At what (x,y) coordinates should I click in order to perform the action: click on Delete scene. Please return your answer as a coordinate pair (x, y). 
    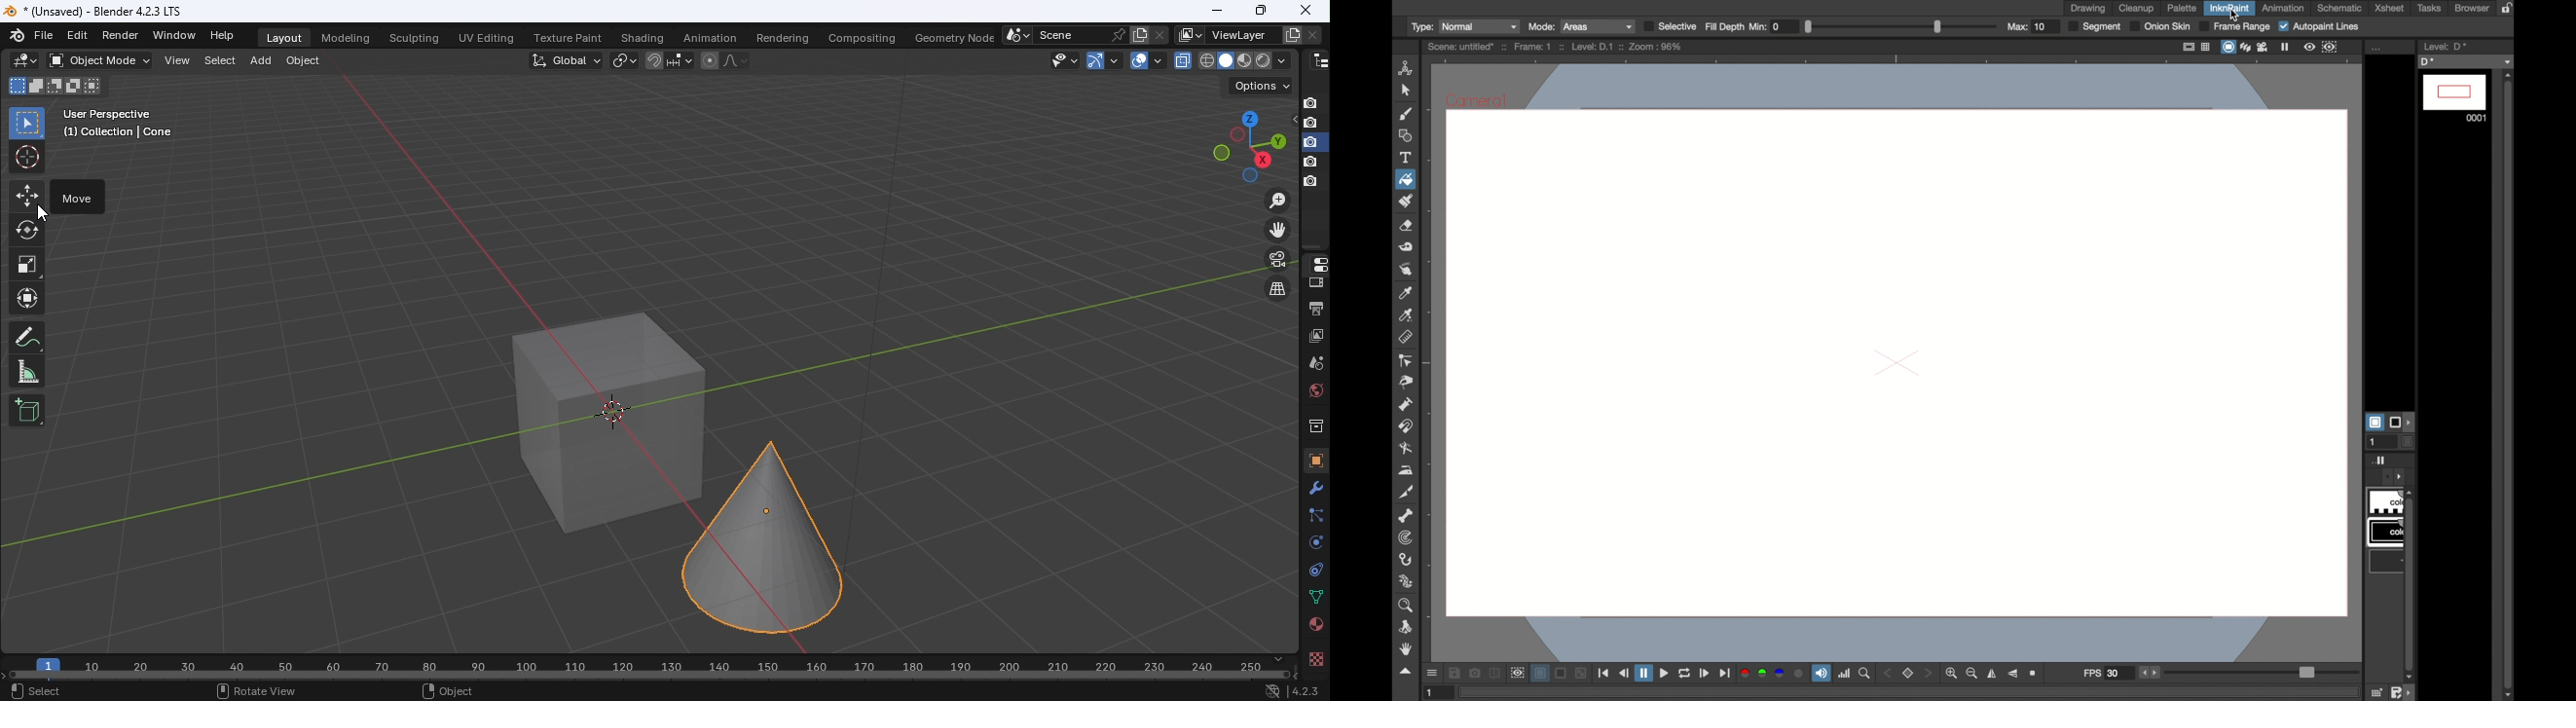
    Looking at the image, I should click on (1159, 34).